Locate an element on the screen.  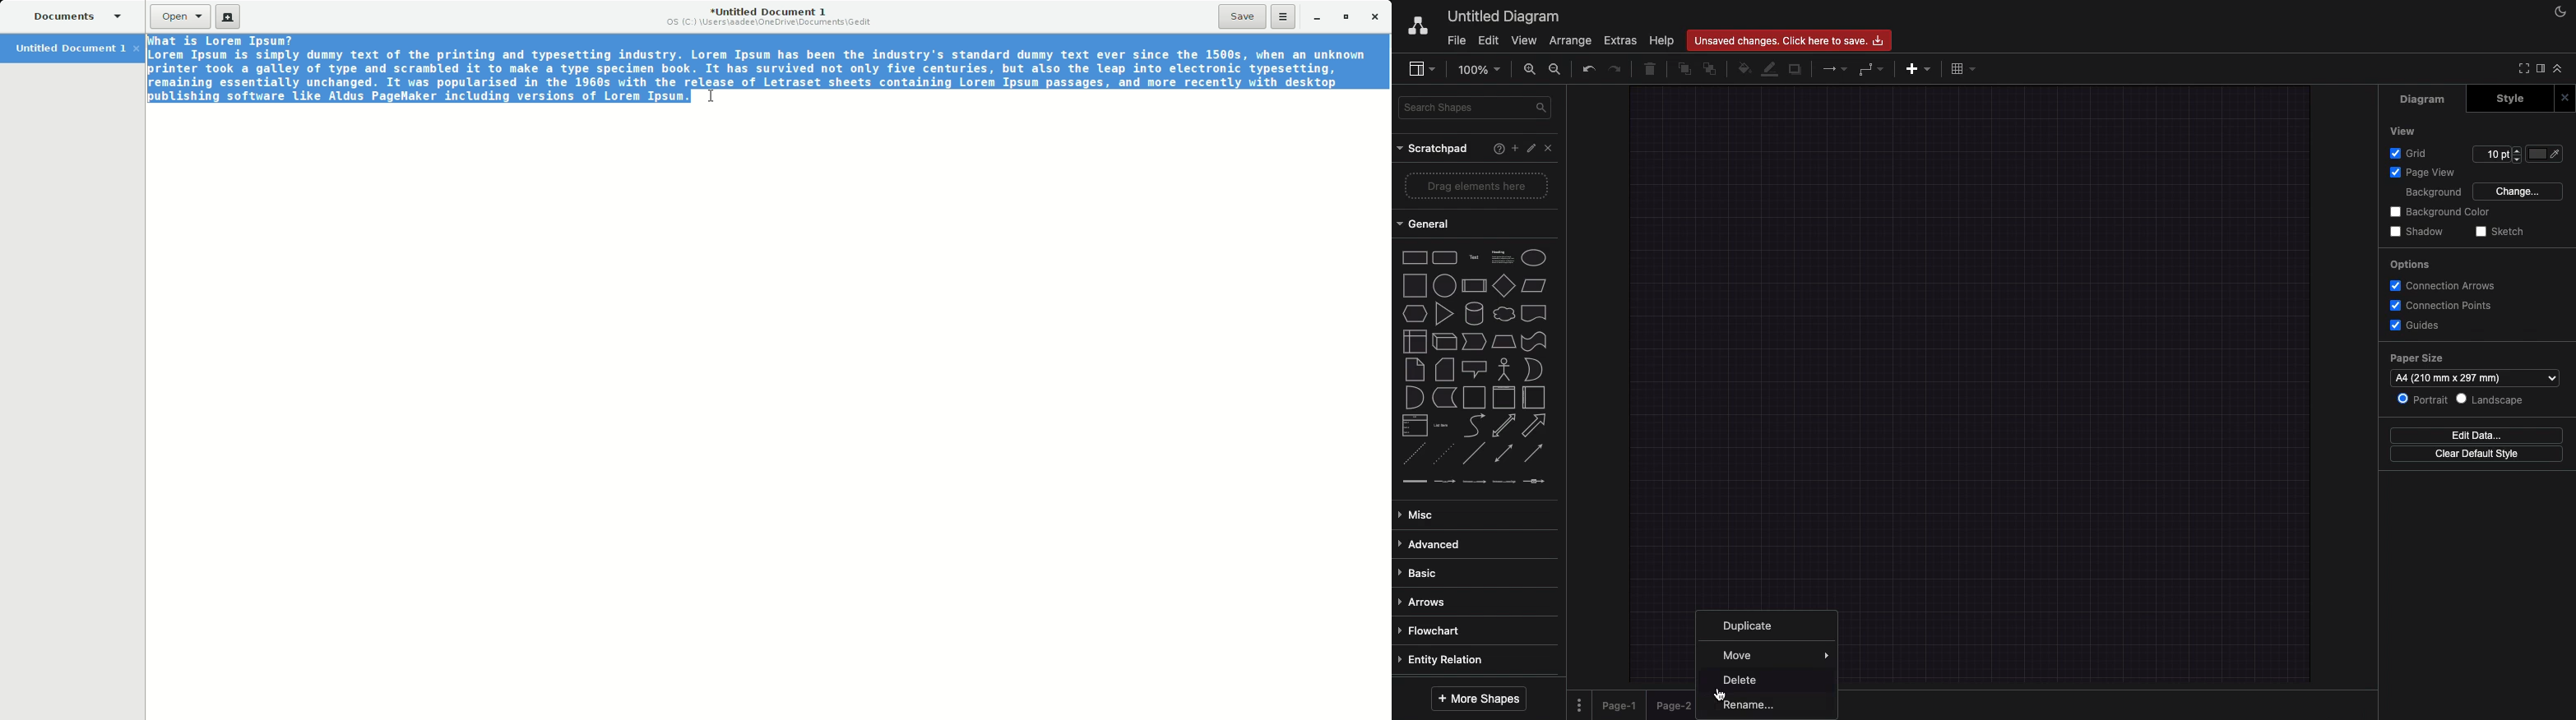
Cursor is located at coordinates (1722, 694).